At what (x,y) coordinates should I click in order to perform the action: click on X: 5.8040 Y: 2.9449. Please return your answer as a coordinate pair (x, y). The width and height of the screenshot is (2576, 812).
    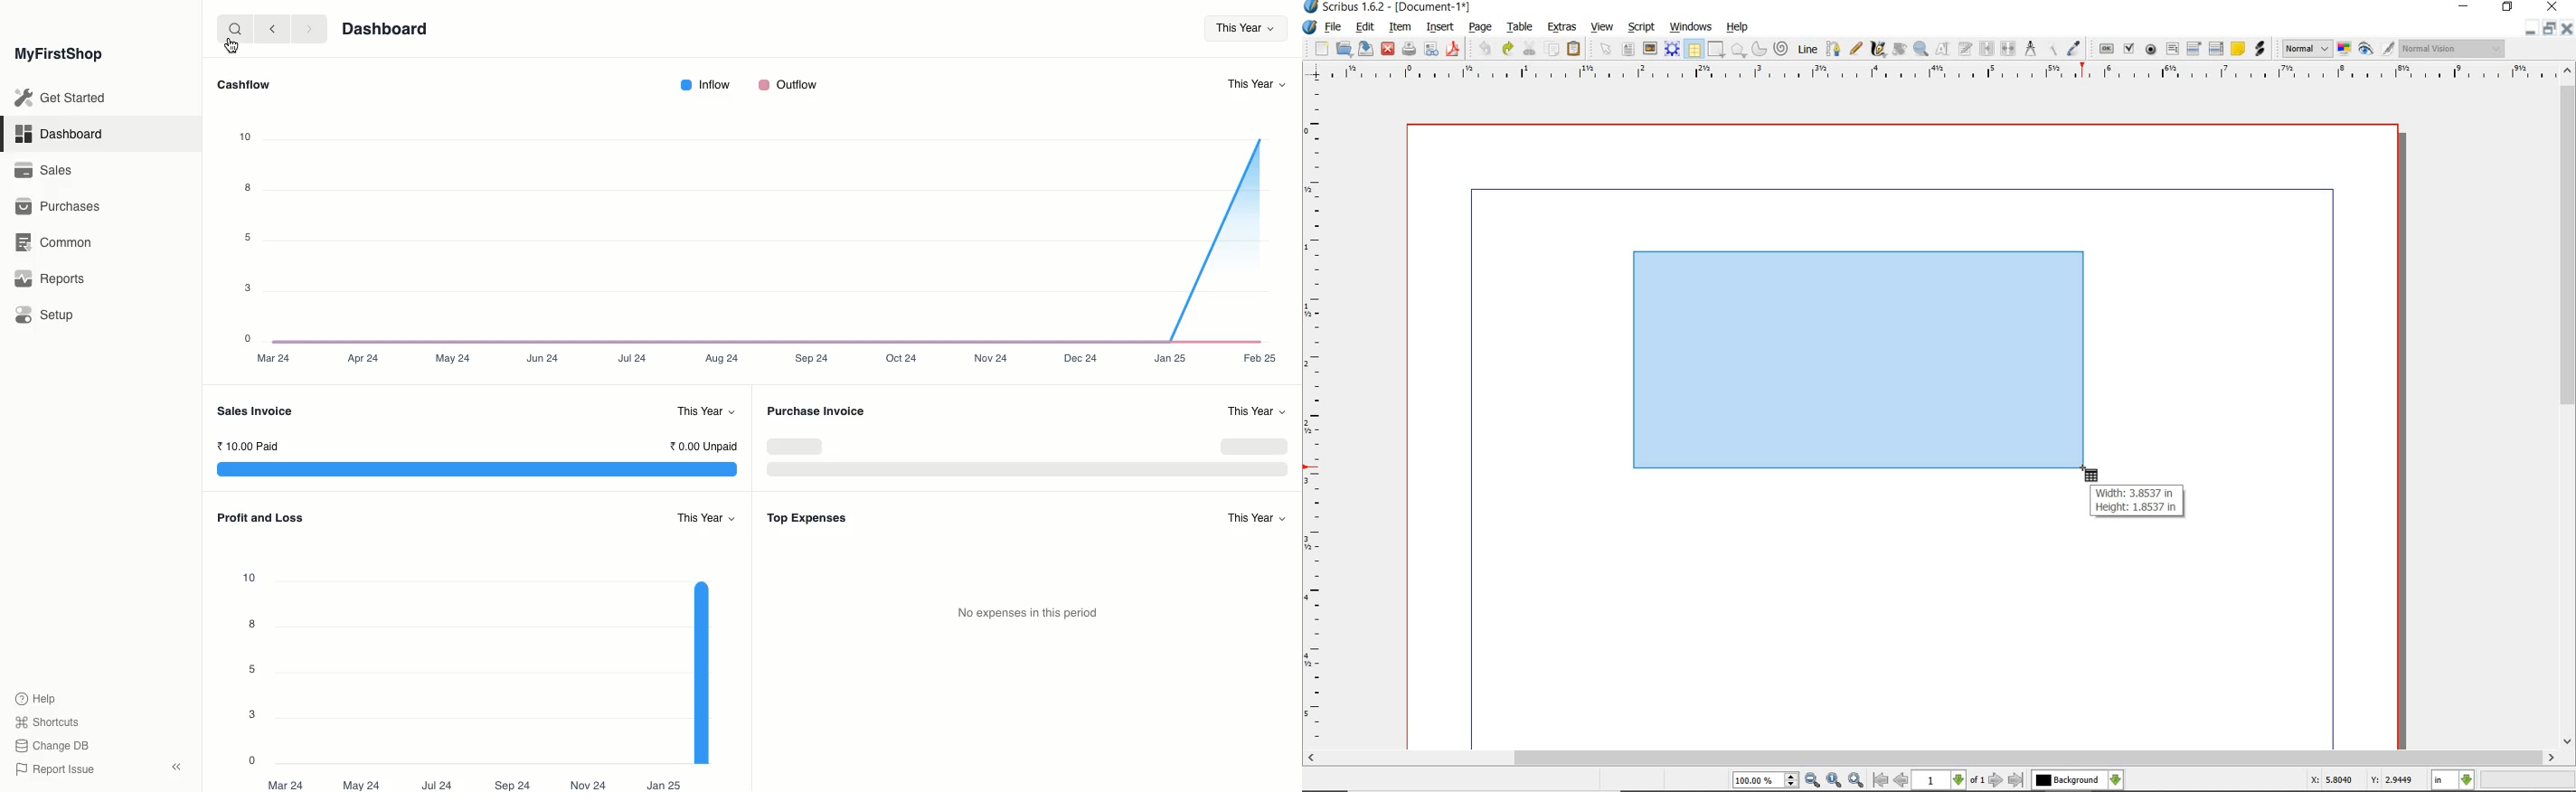
    Looking at the image, I should click on (2361, 781).